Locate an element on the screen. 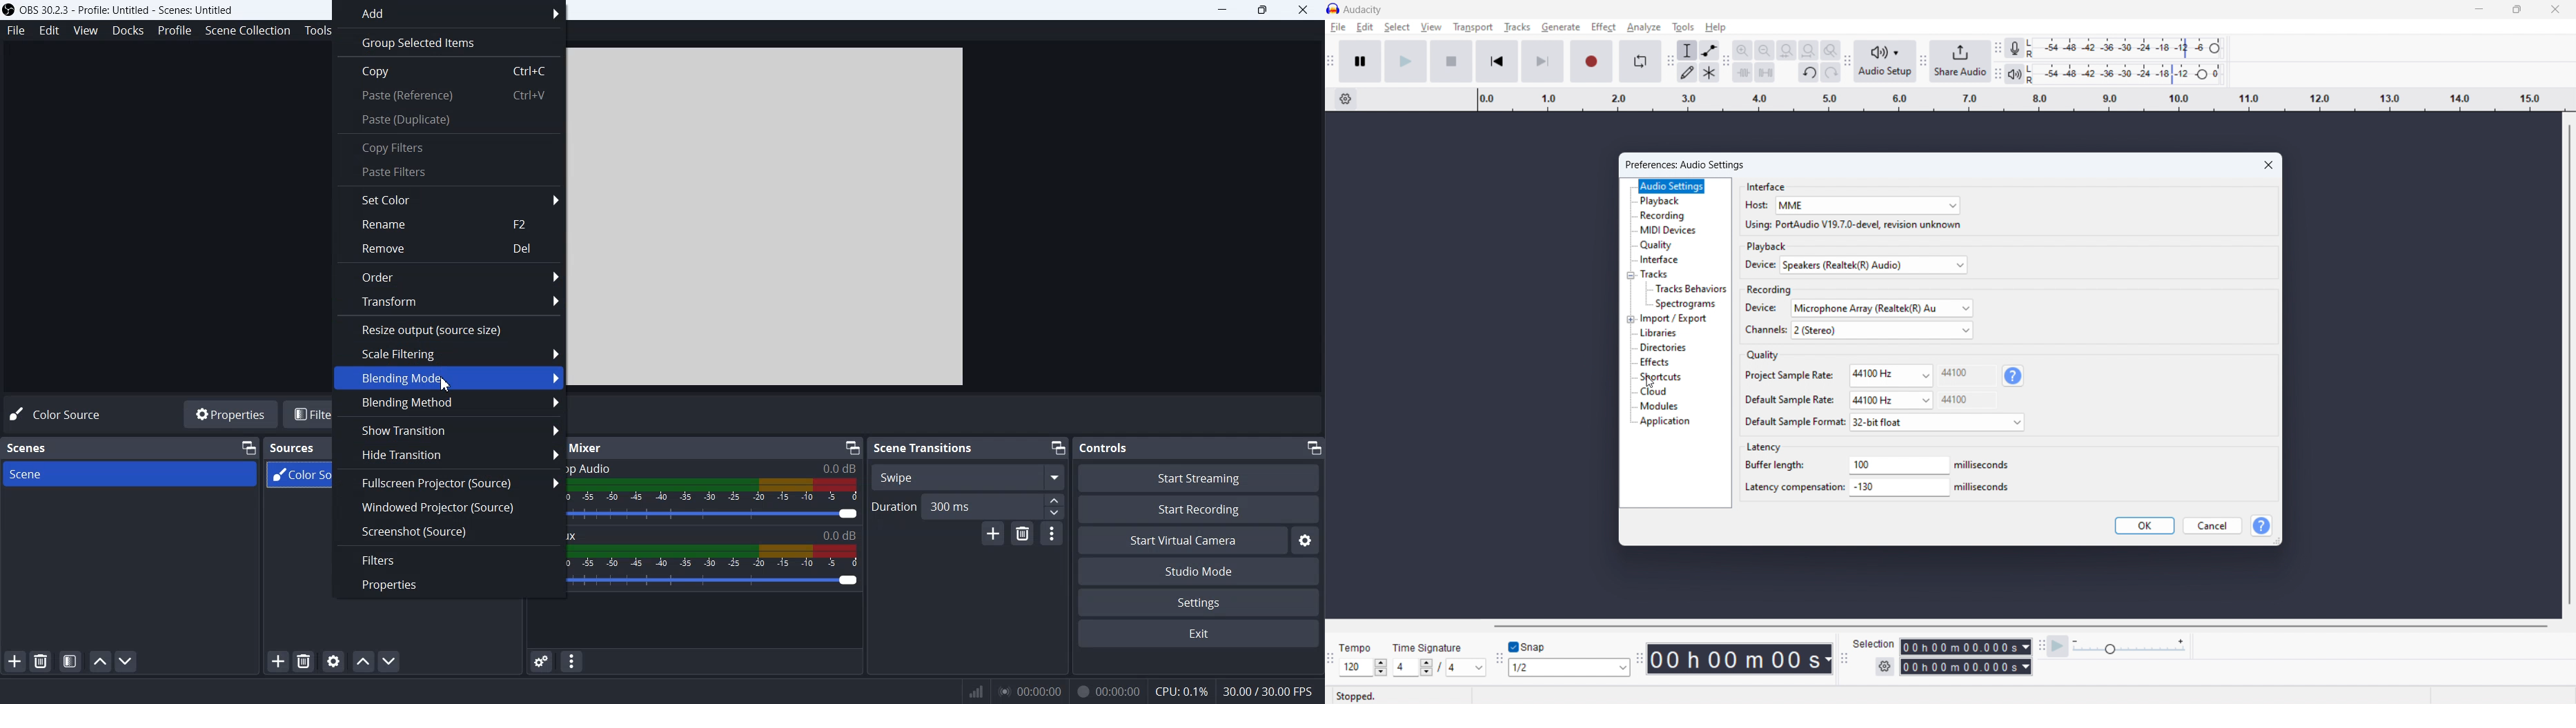 The image size is (2576, 728). audio setup is located at coordinates (1886, 61).